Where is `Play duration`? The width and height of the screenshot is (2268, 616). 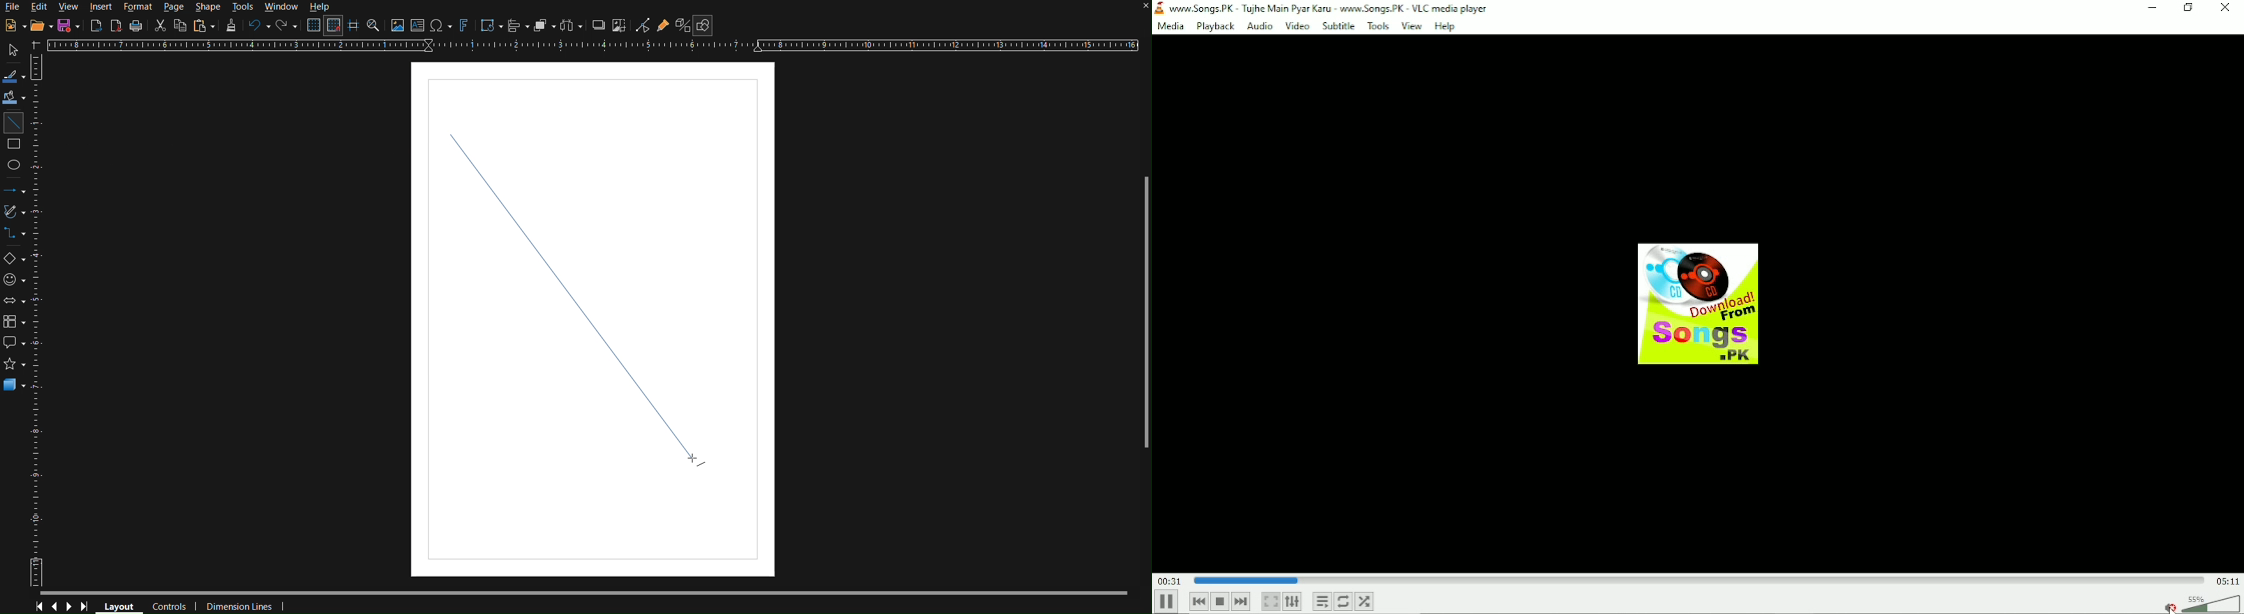 Play duration is located at coordinates (1698, 579).